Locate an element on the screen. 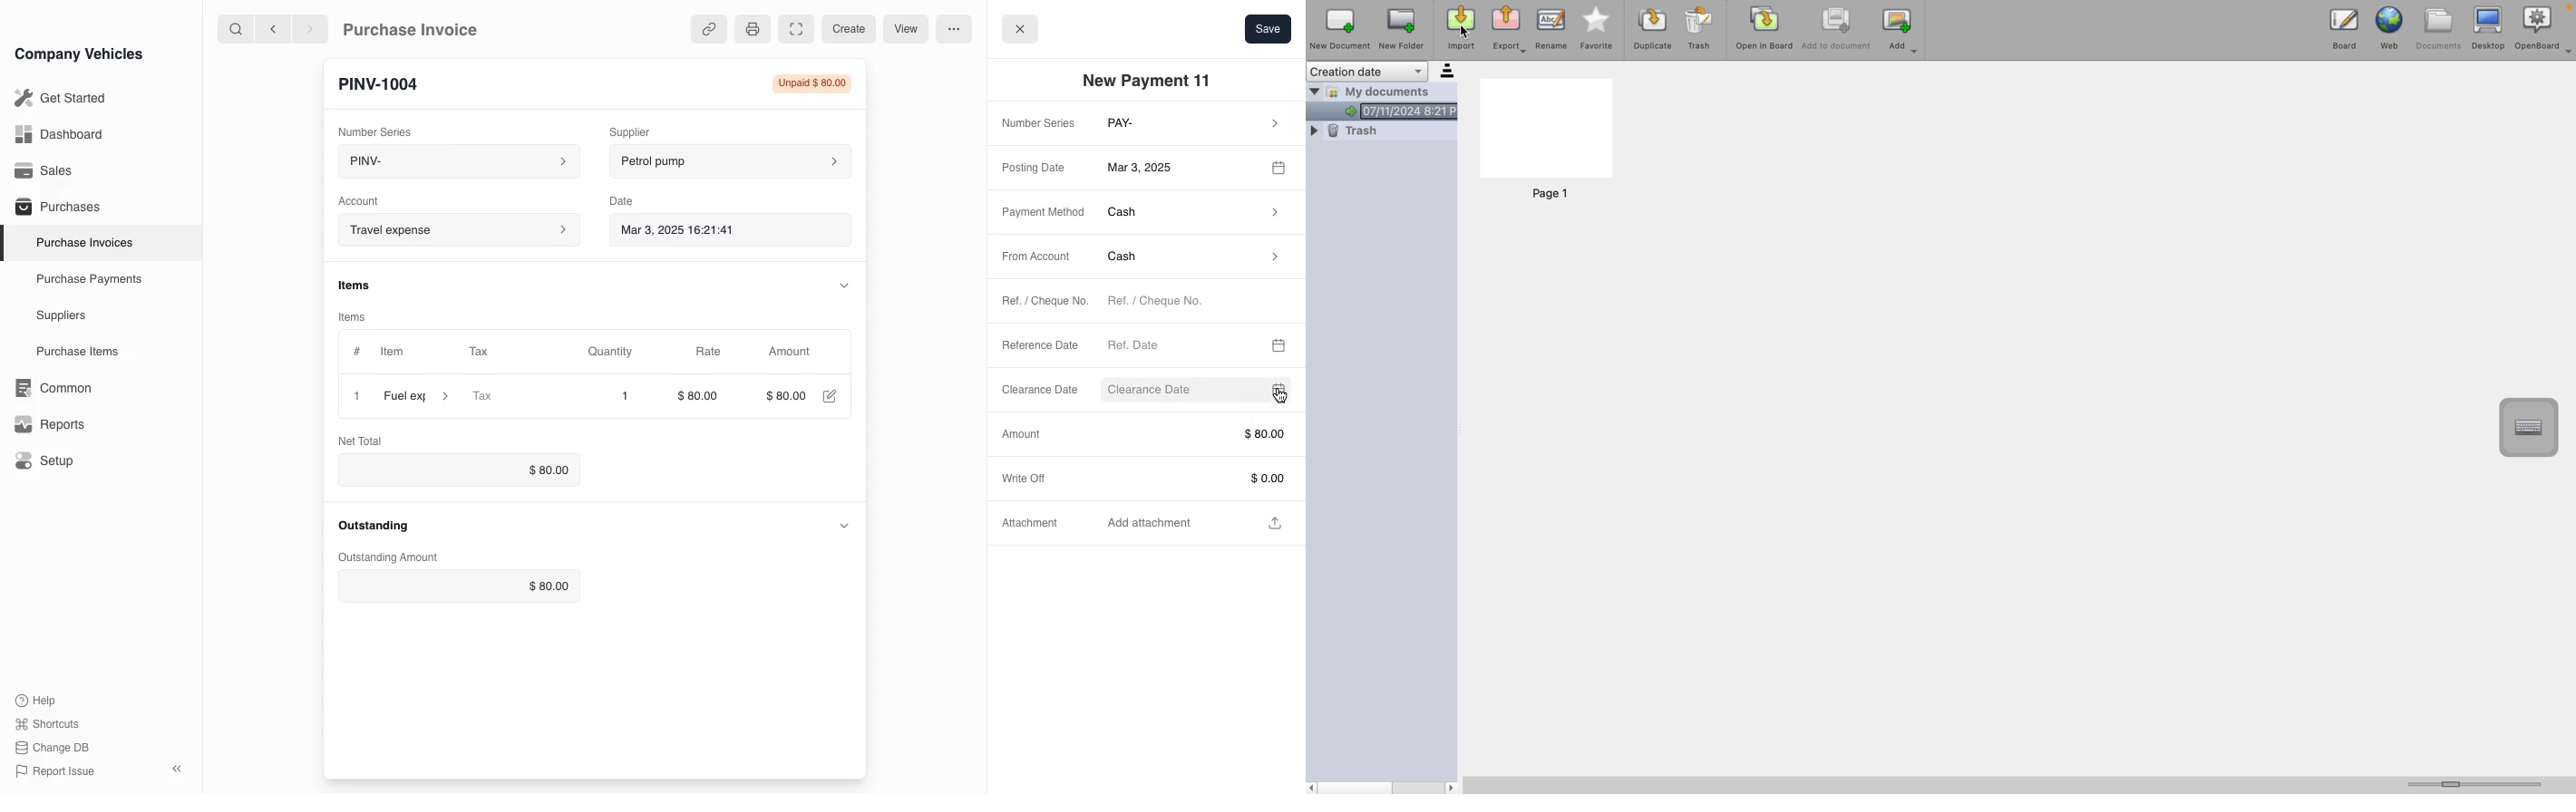 This screenshot has width=2576, height=812. Item is located at coordinates (380, 353).